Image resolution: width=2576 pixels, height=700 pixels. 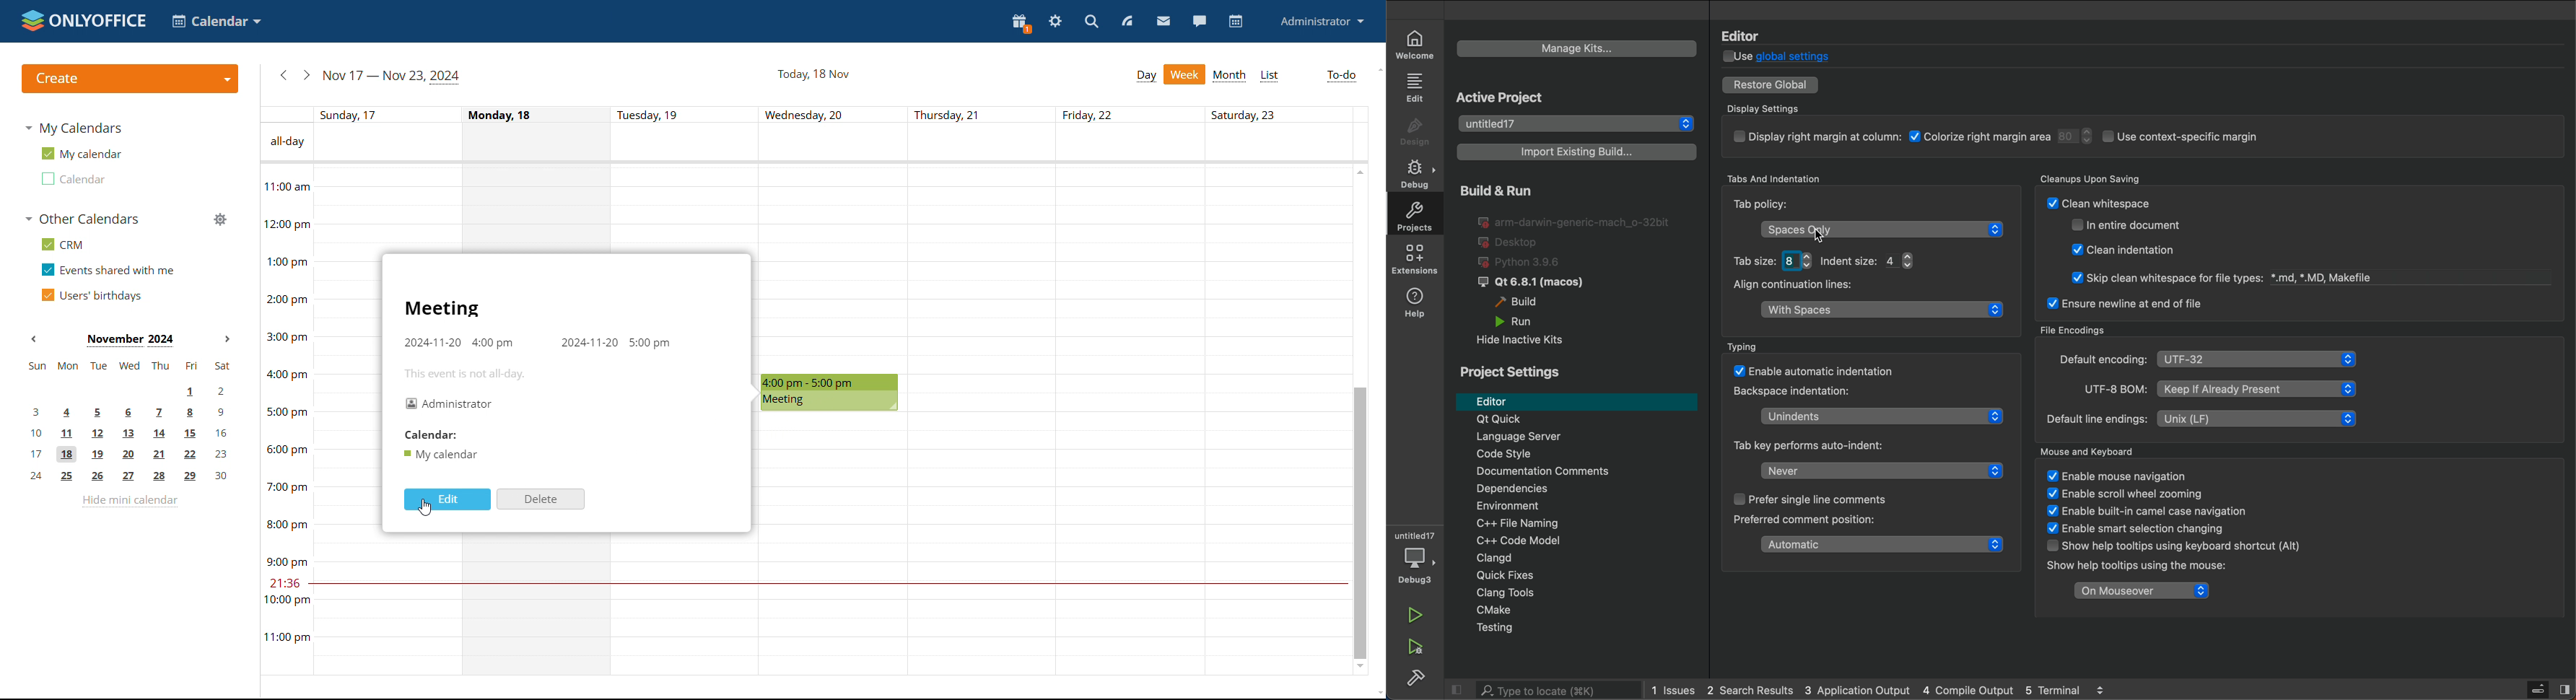 What do you see at coordinates (1377, 694) in the screenshot?
I see `scroll down` at bounding box center [1377, 694].